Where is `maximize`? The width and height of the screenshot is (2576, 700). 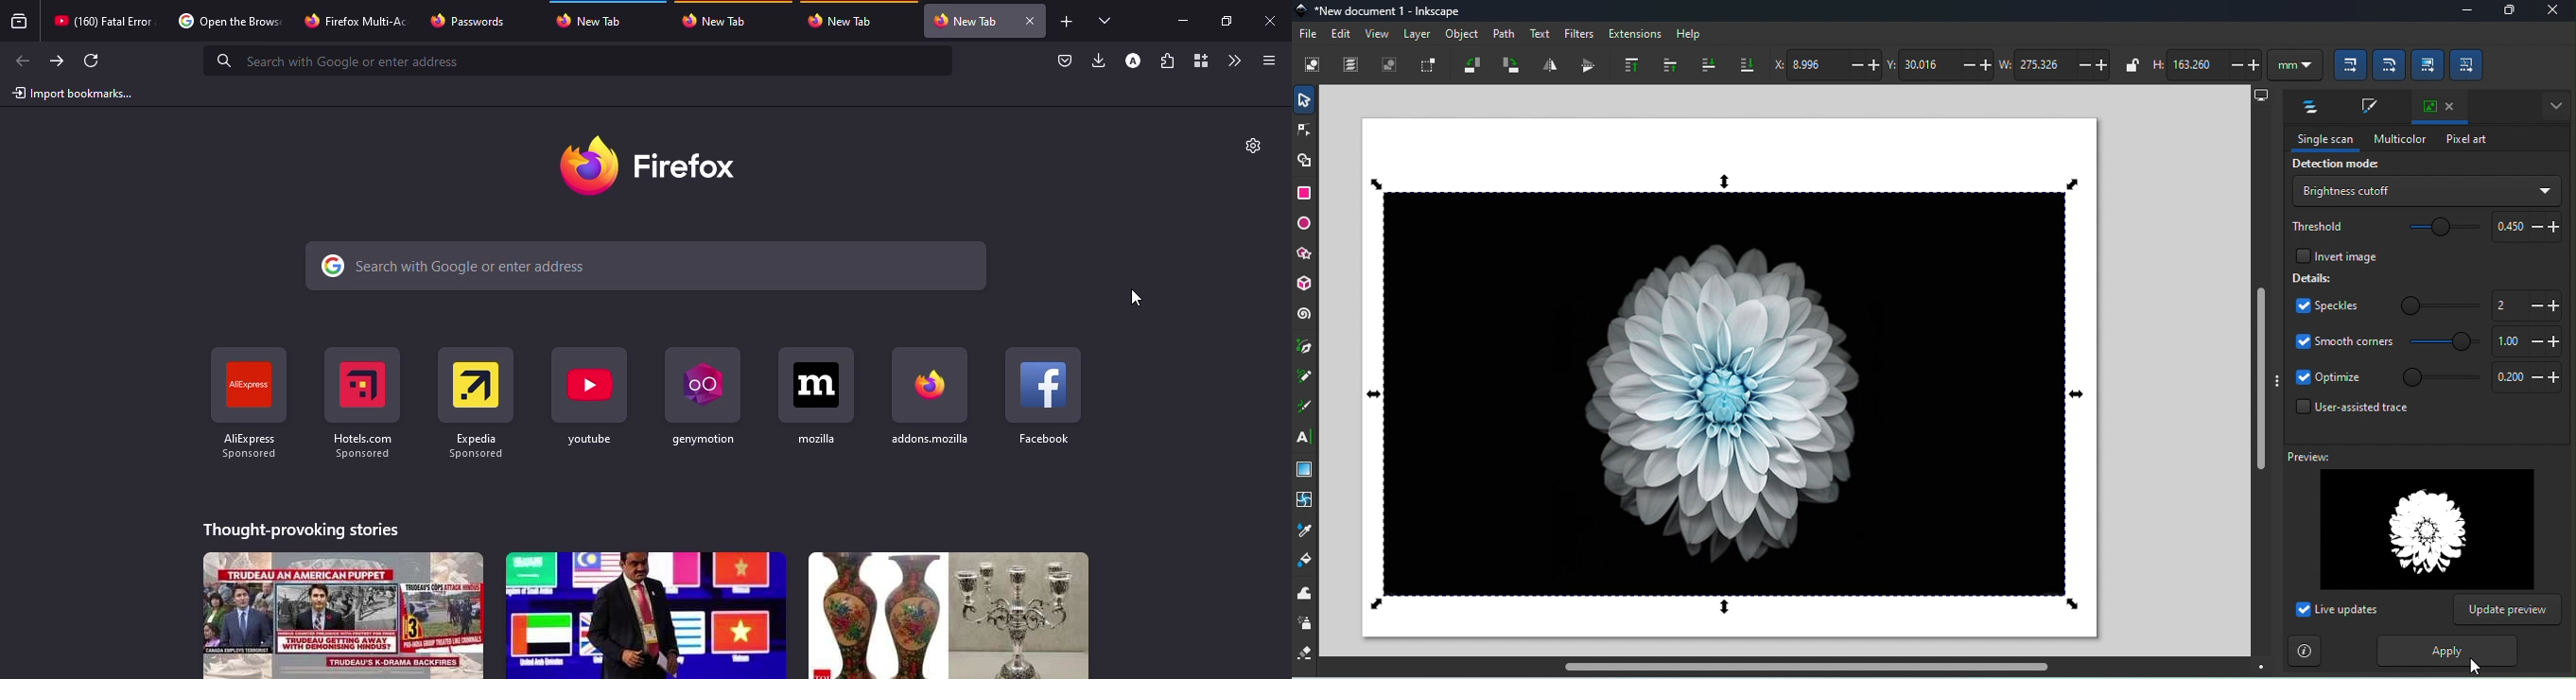 maximize is located at coordinates (1225, 21).